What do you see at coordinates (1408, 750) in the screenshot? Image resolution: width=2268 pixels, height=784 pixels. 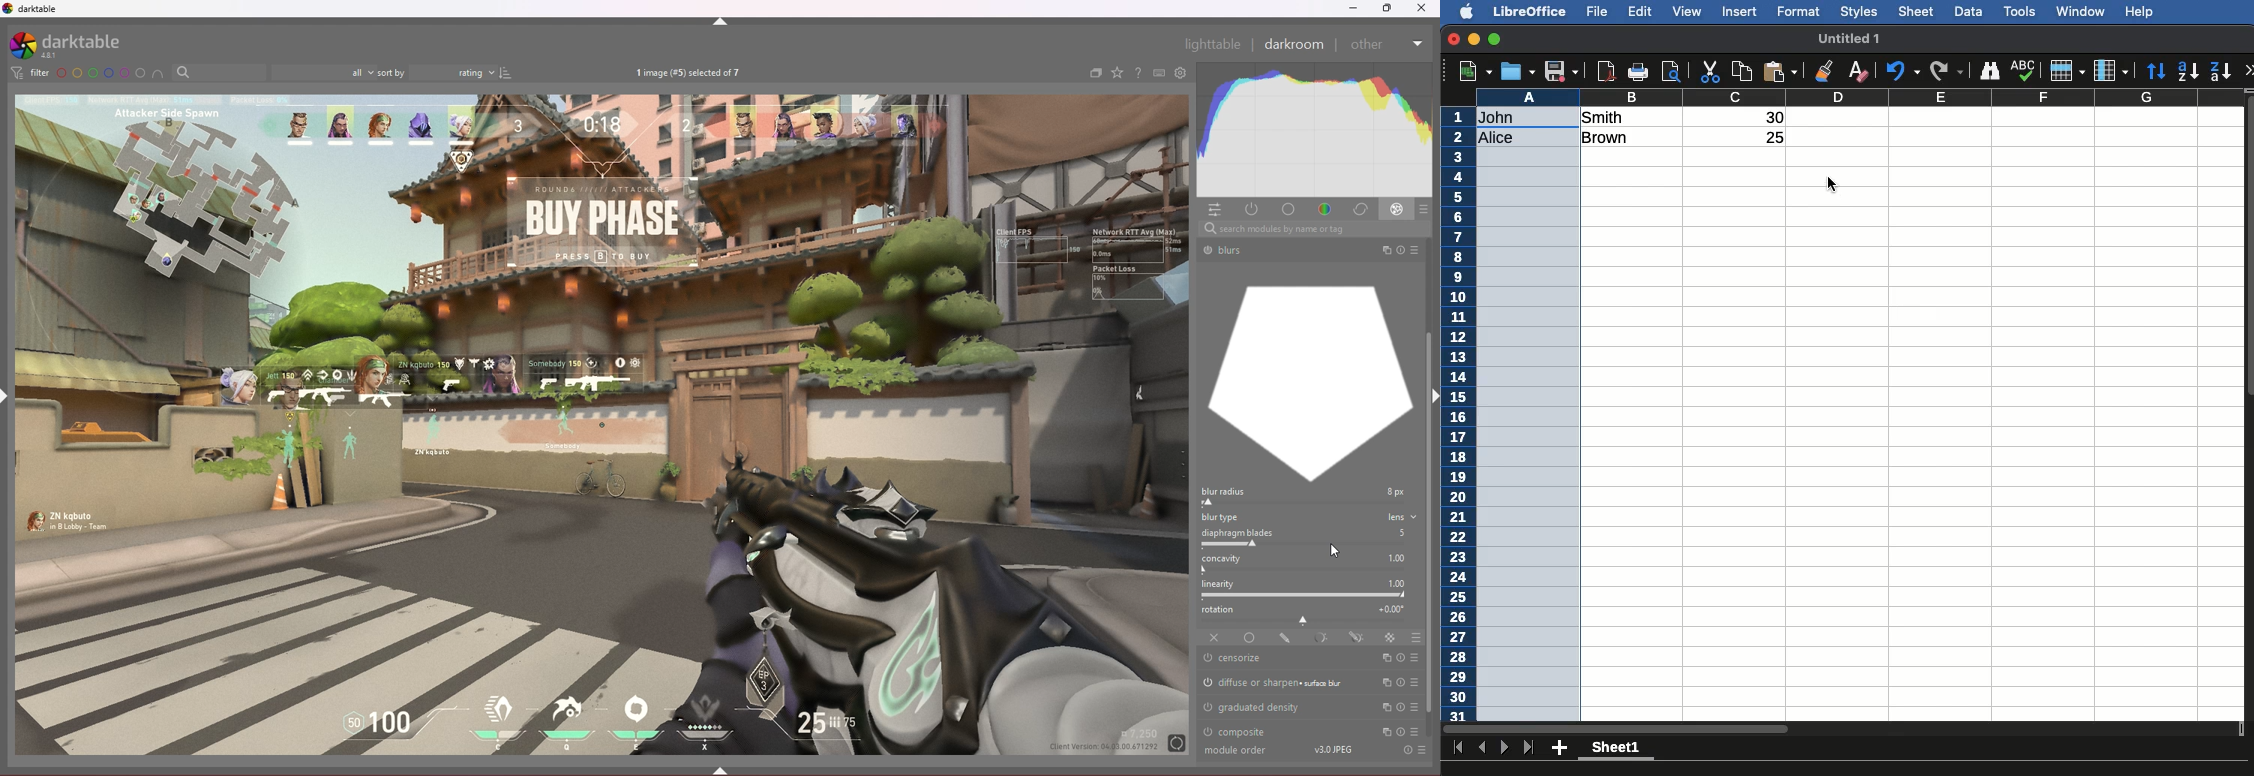 I see `` at bounding box center [1408, 750].